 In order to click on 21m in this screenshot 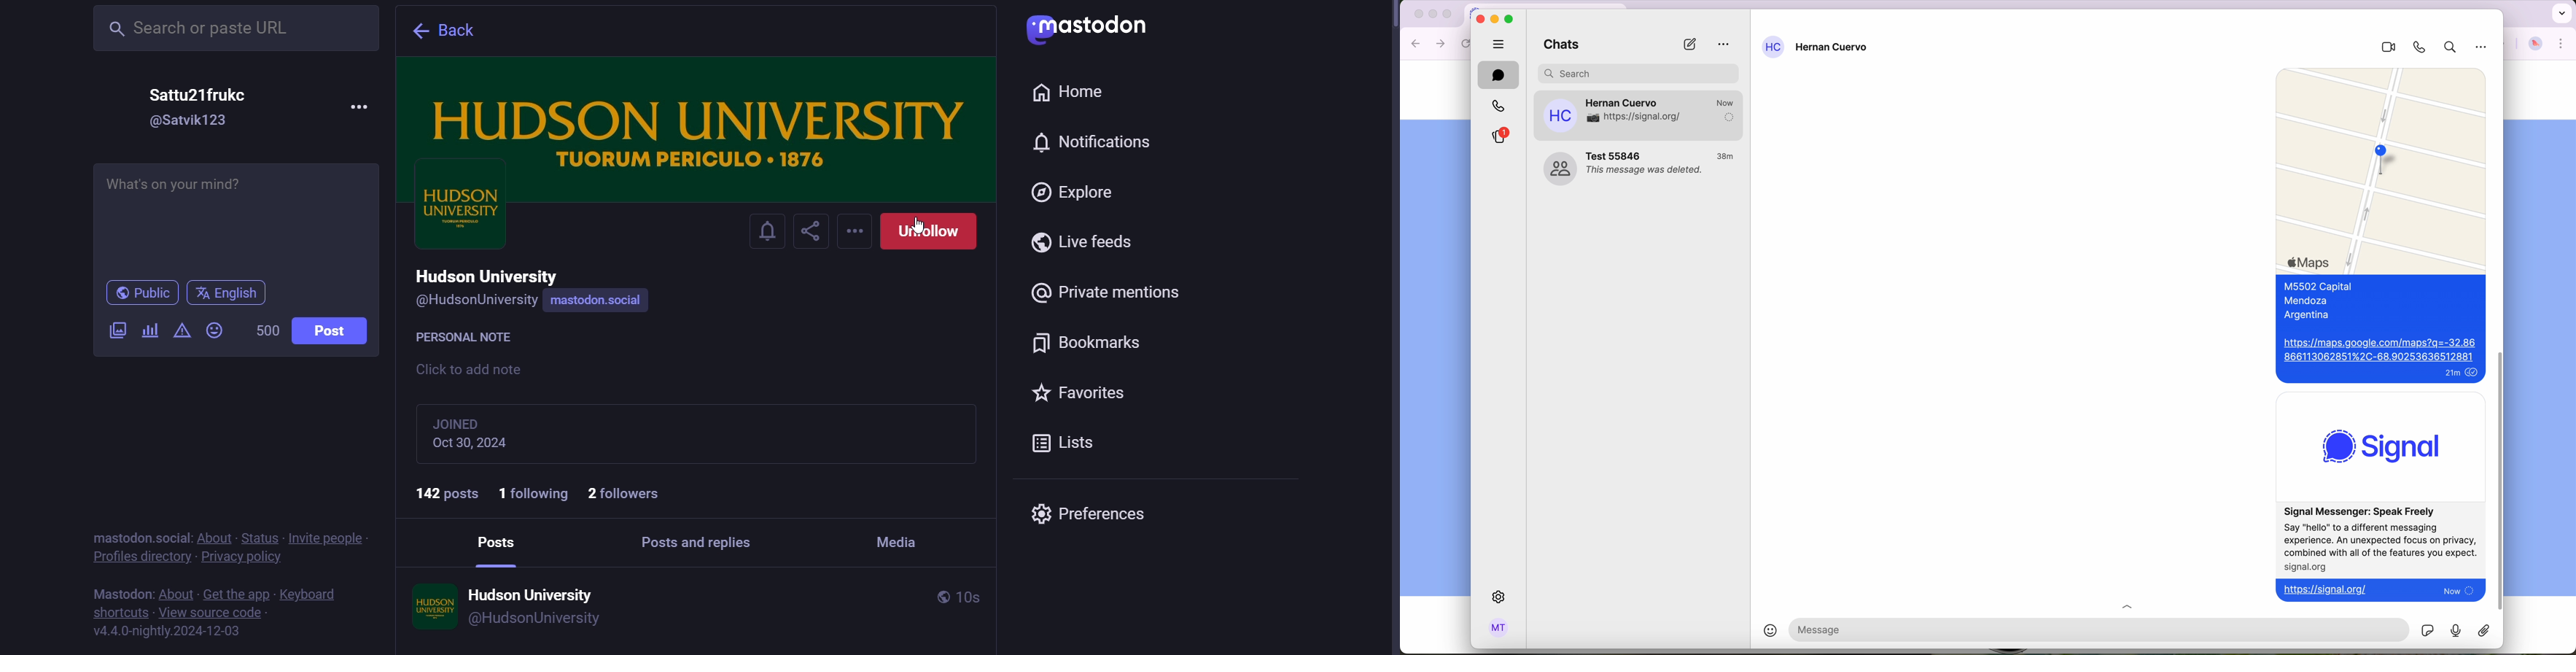, I will do `click(2449, 373)`.